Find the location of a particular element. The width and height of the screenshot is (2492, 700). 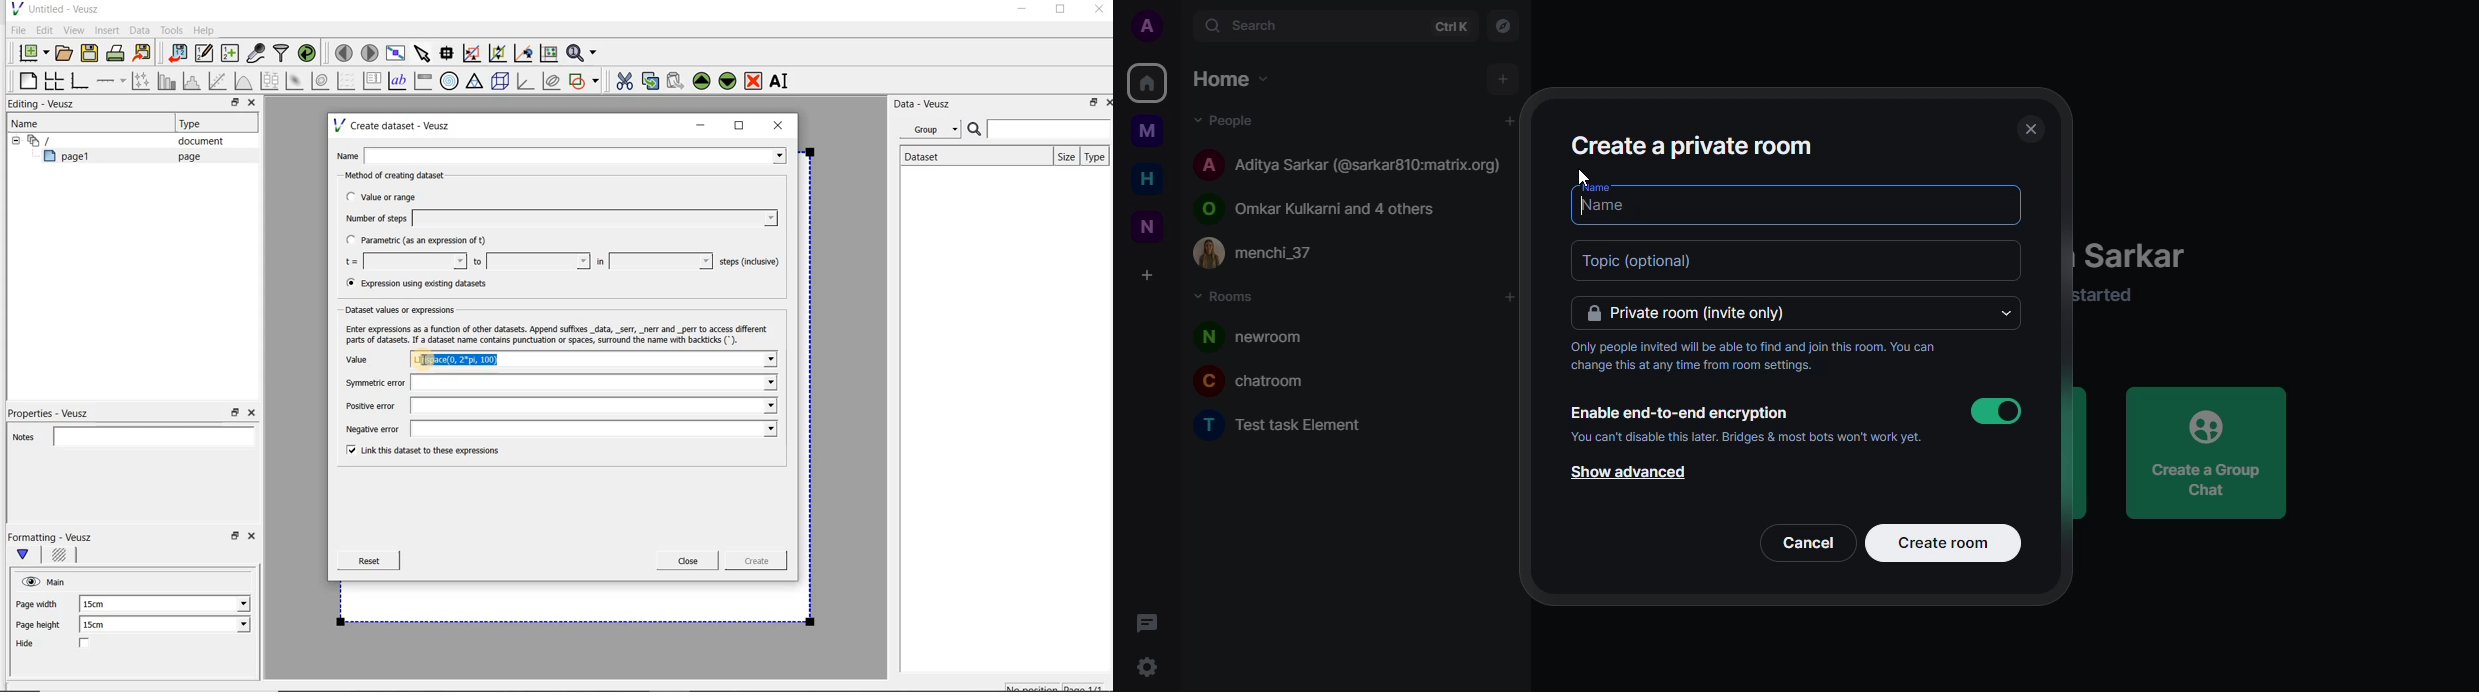

Aditya sarkar room is located at coordinates (1350, 162).